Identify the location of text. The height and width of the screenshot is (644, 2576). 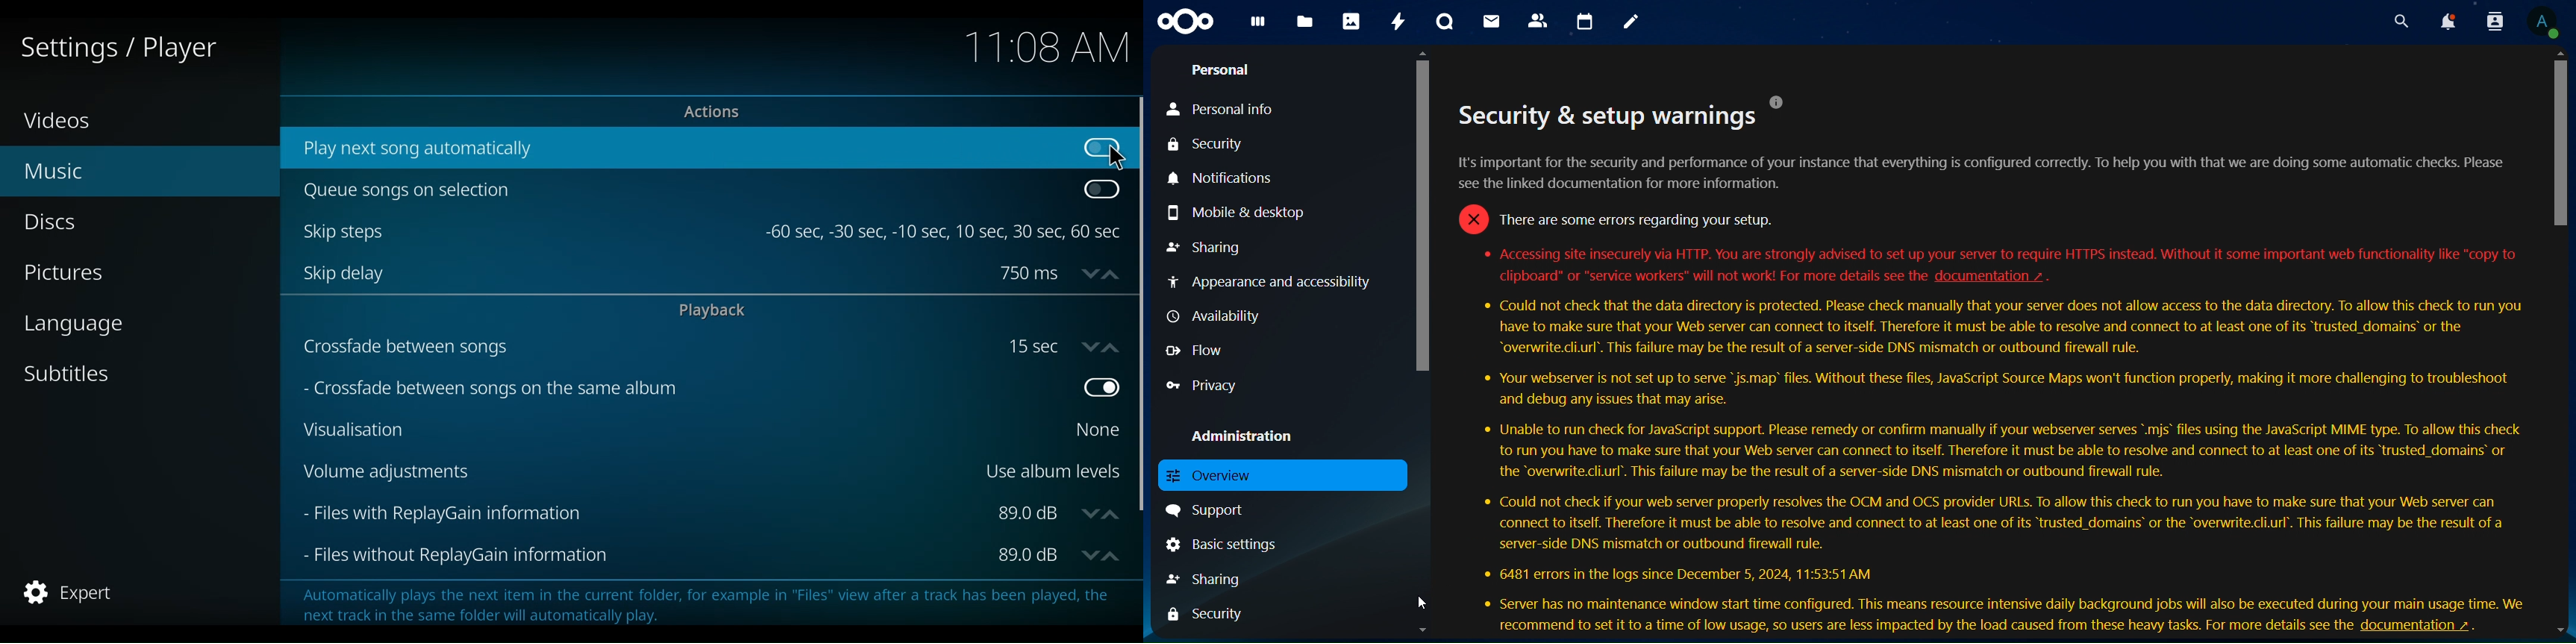
(1912, 627).